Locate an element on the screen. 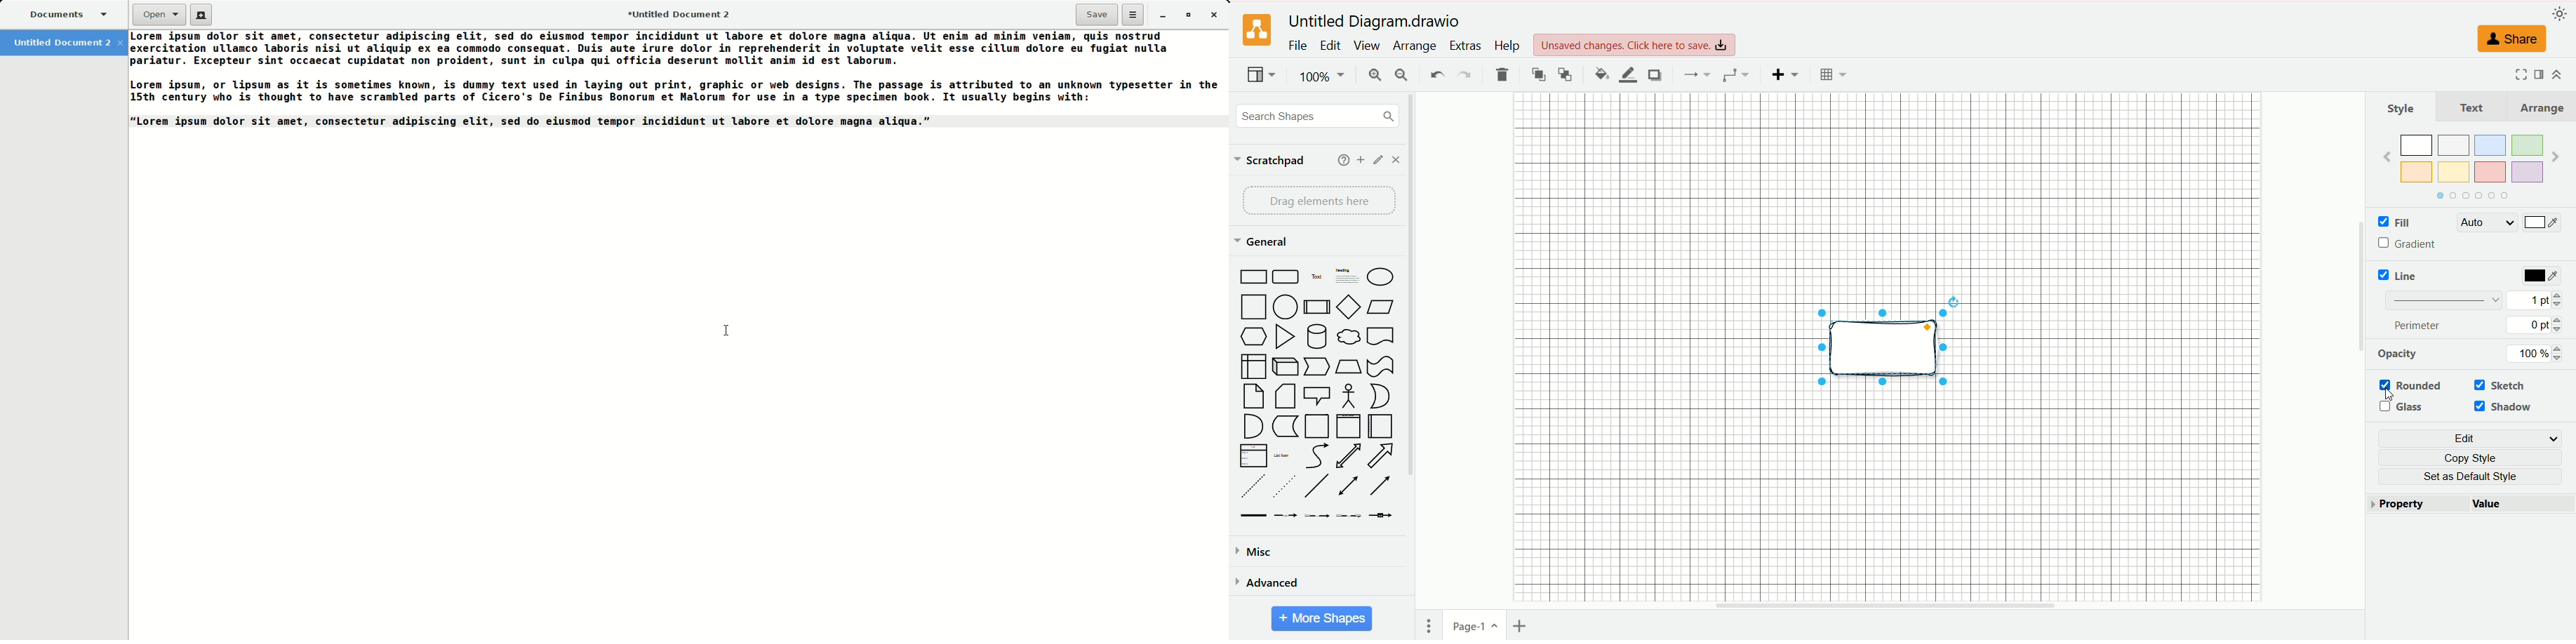 Image resolution: width=2576 pixels, height=644 pixels. pattern is located at coordinates (2444, 299).